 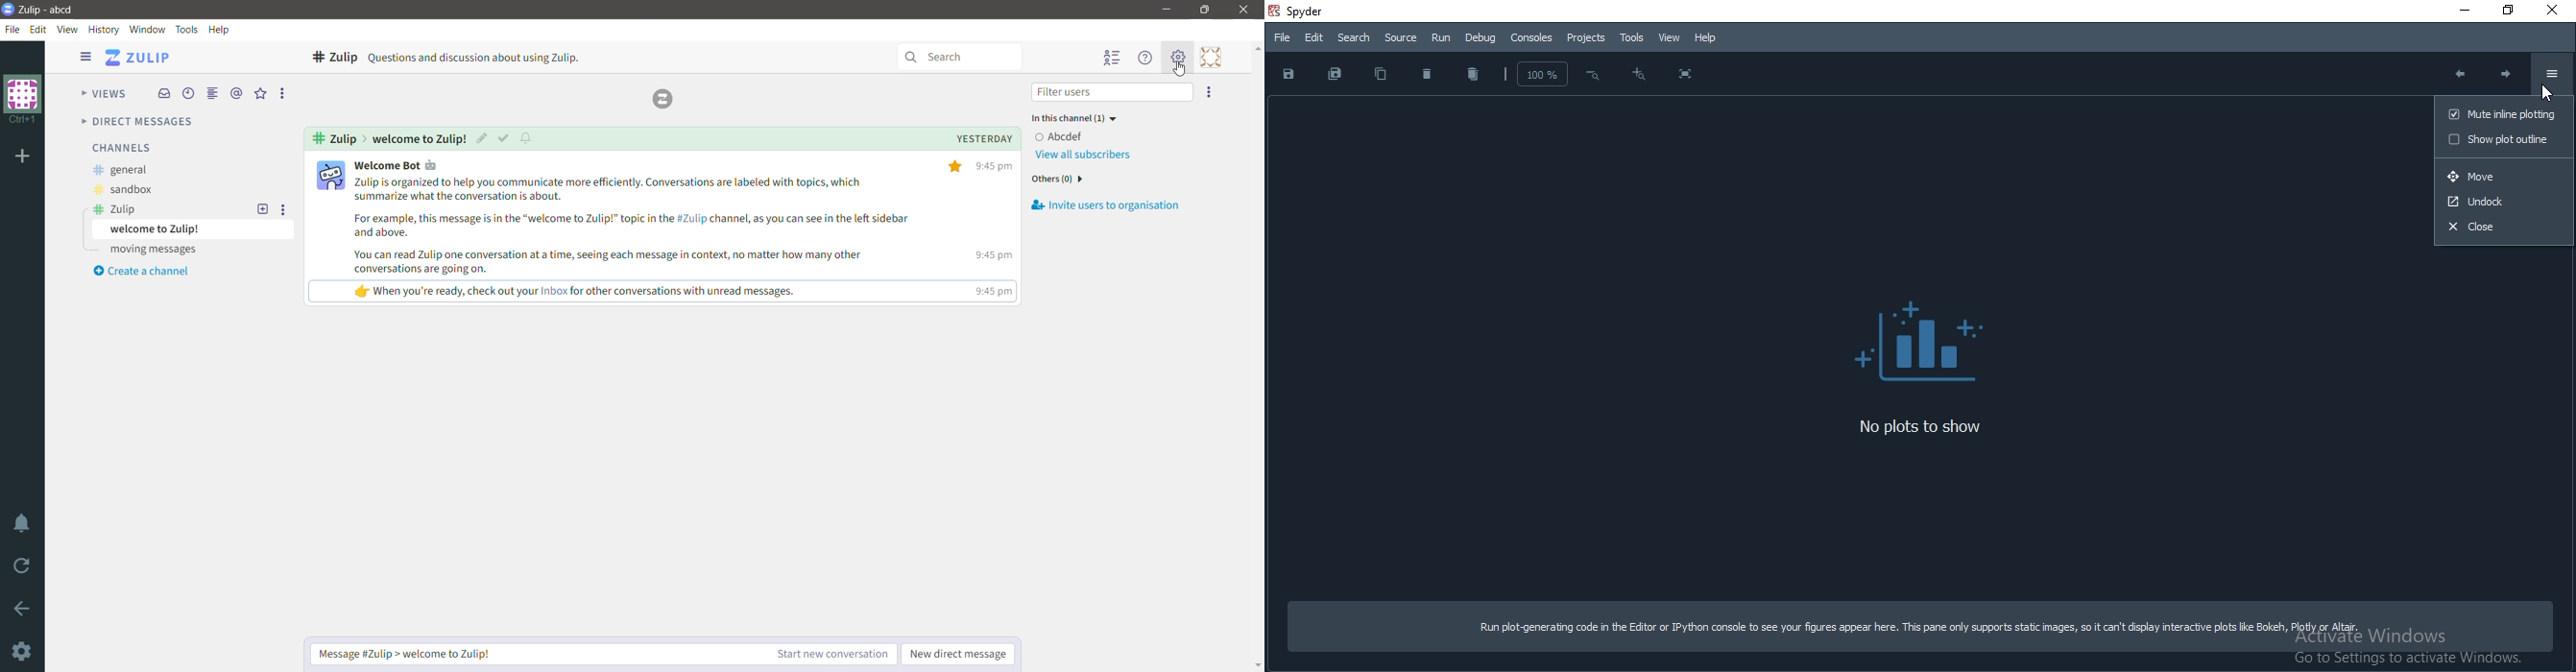 I want to click on Search, so click(x=959, y=57).